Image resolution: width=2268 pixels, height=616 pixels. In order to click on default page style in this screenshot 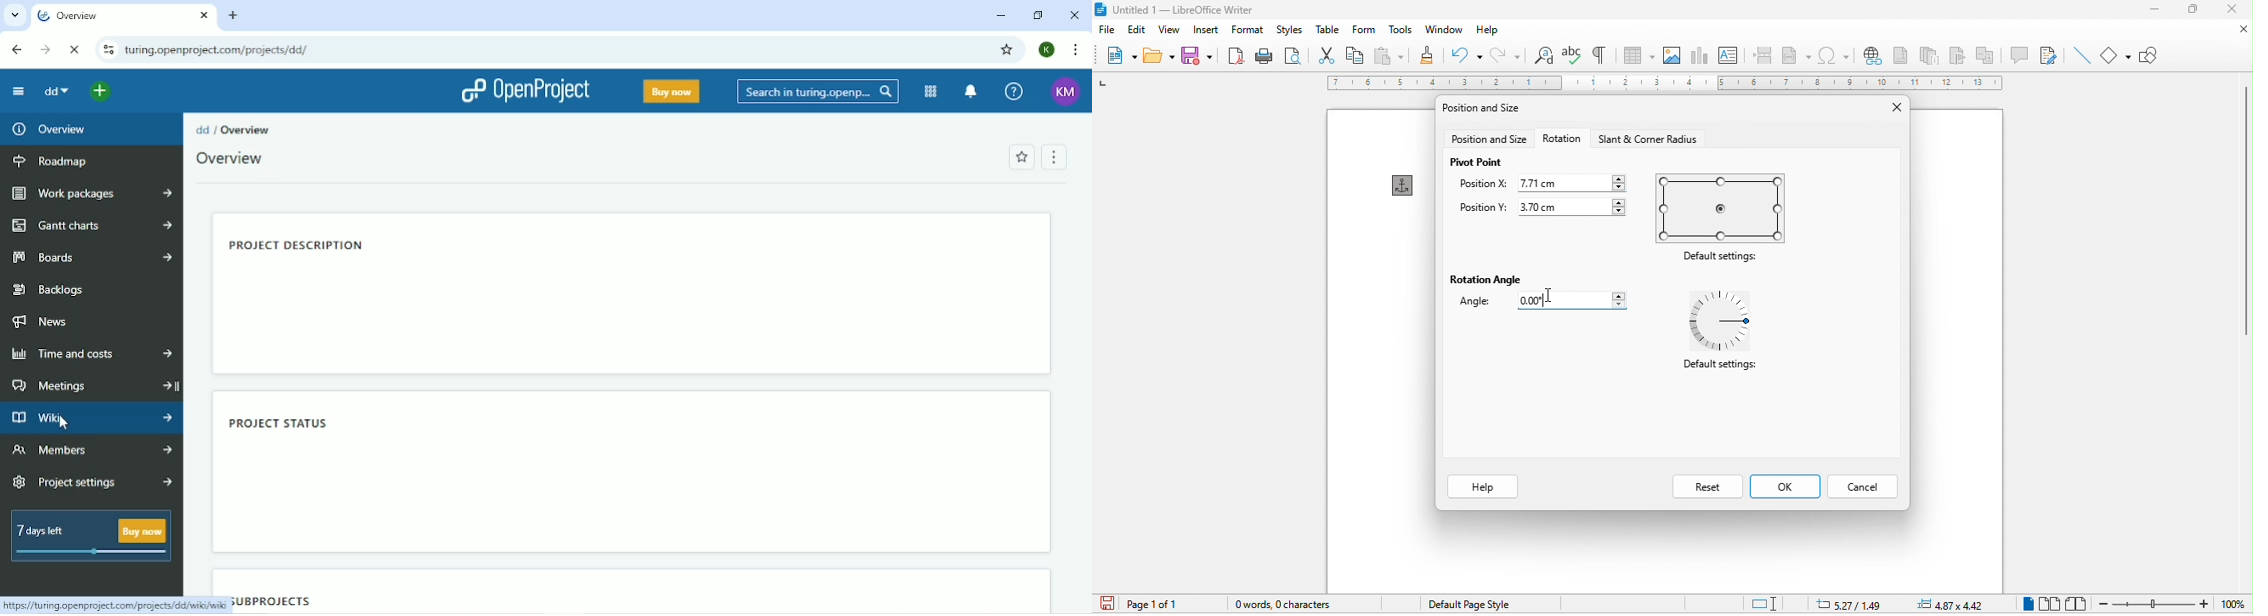, I will do `click(1464, 605)`.